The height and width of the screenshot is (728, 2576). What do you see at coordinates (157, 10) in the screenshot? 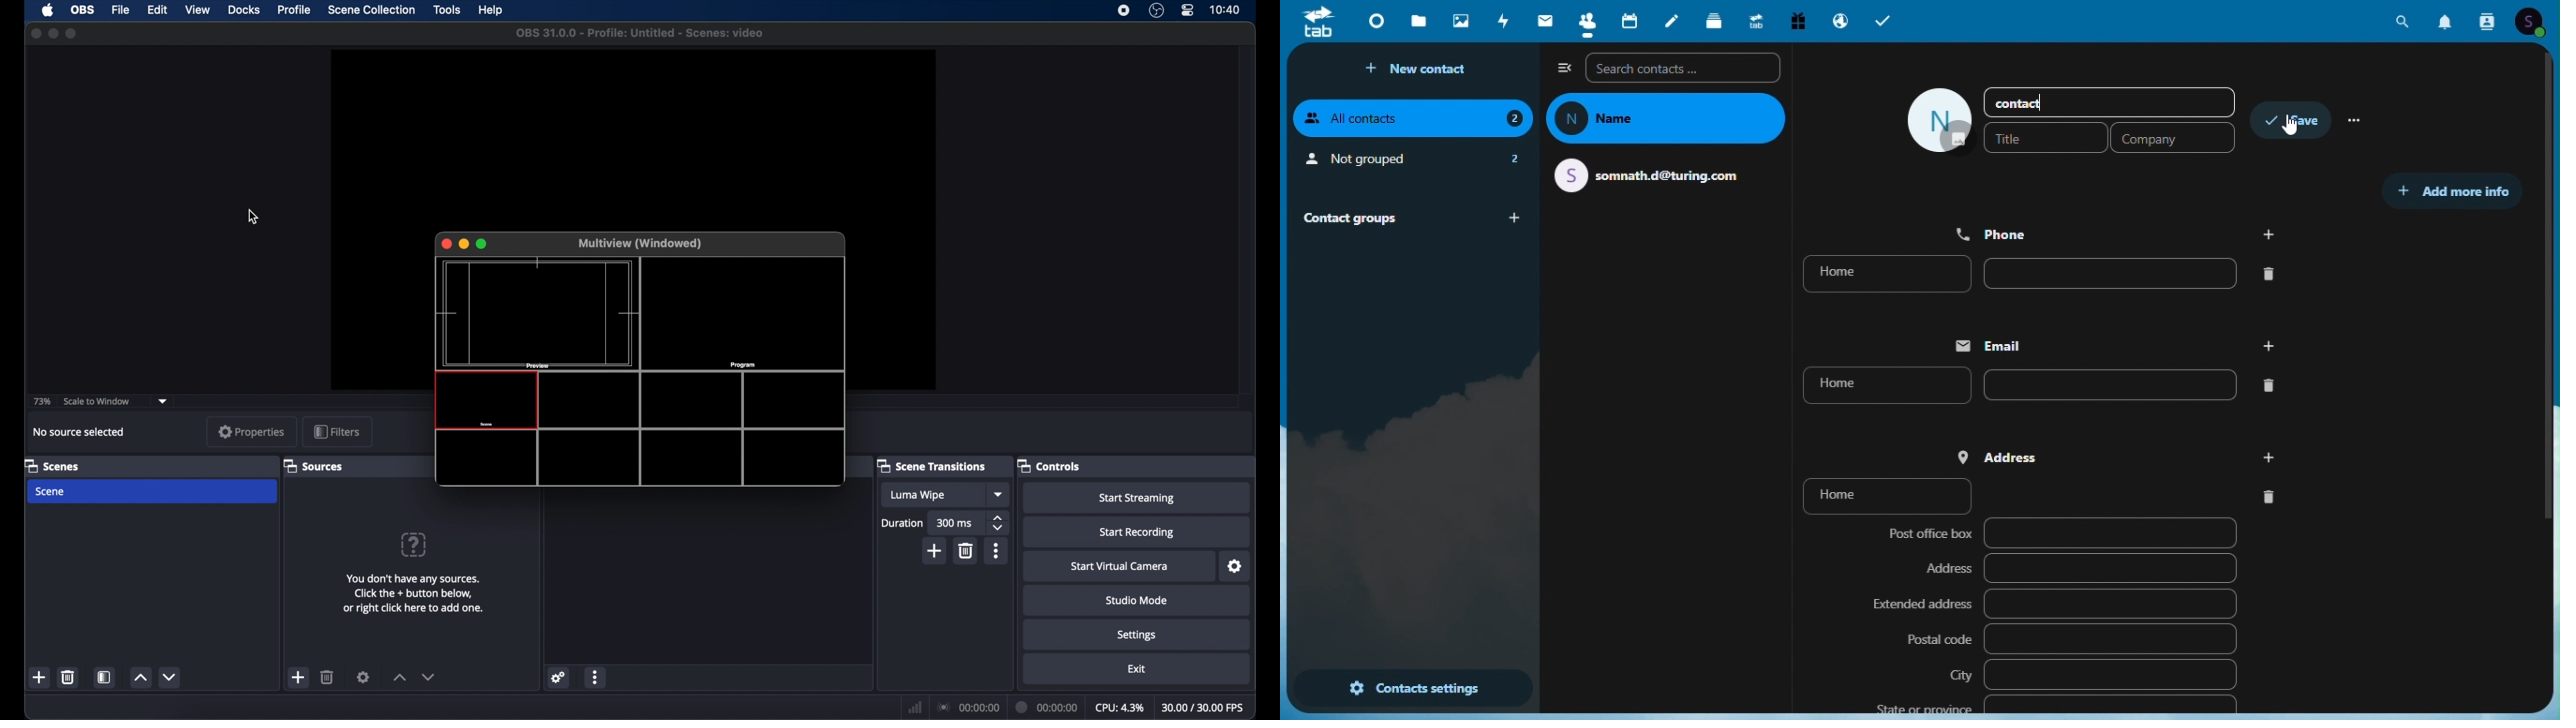
I see `edit` at bounding box center [157, 10].